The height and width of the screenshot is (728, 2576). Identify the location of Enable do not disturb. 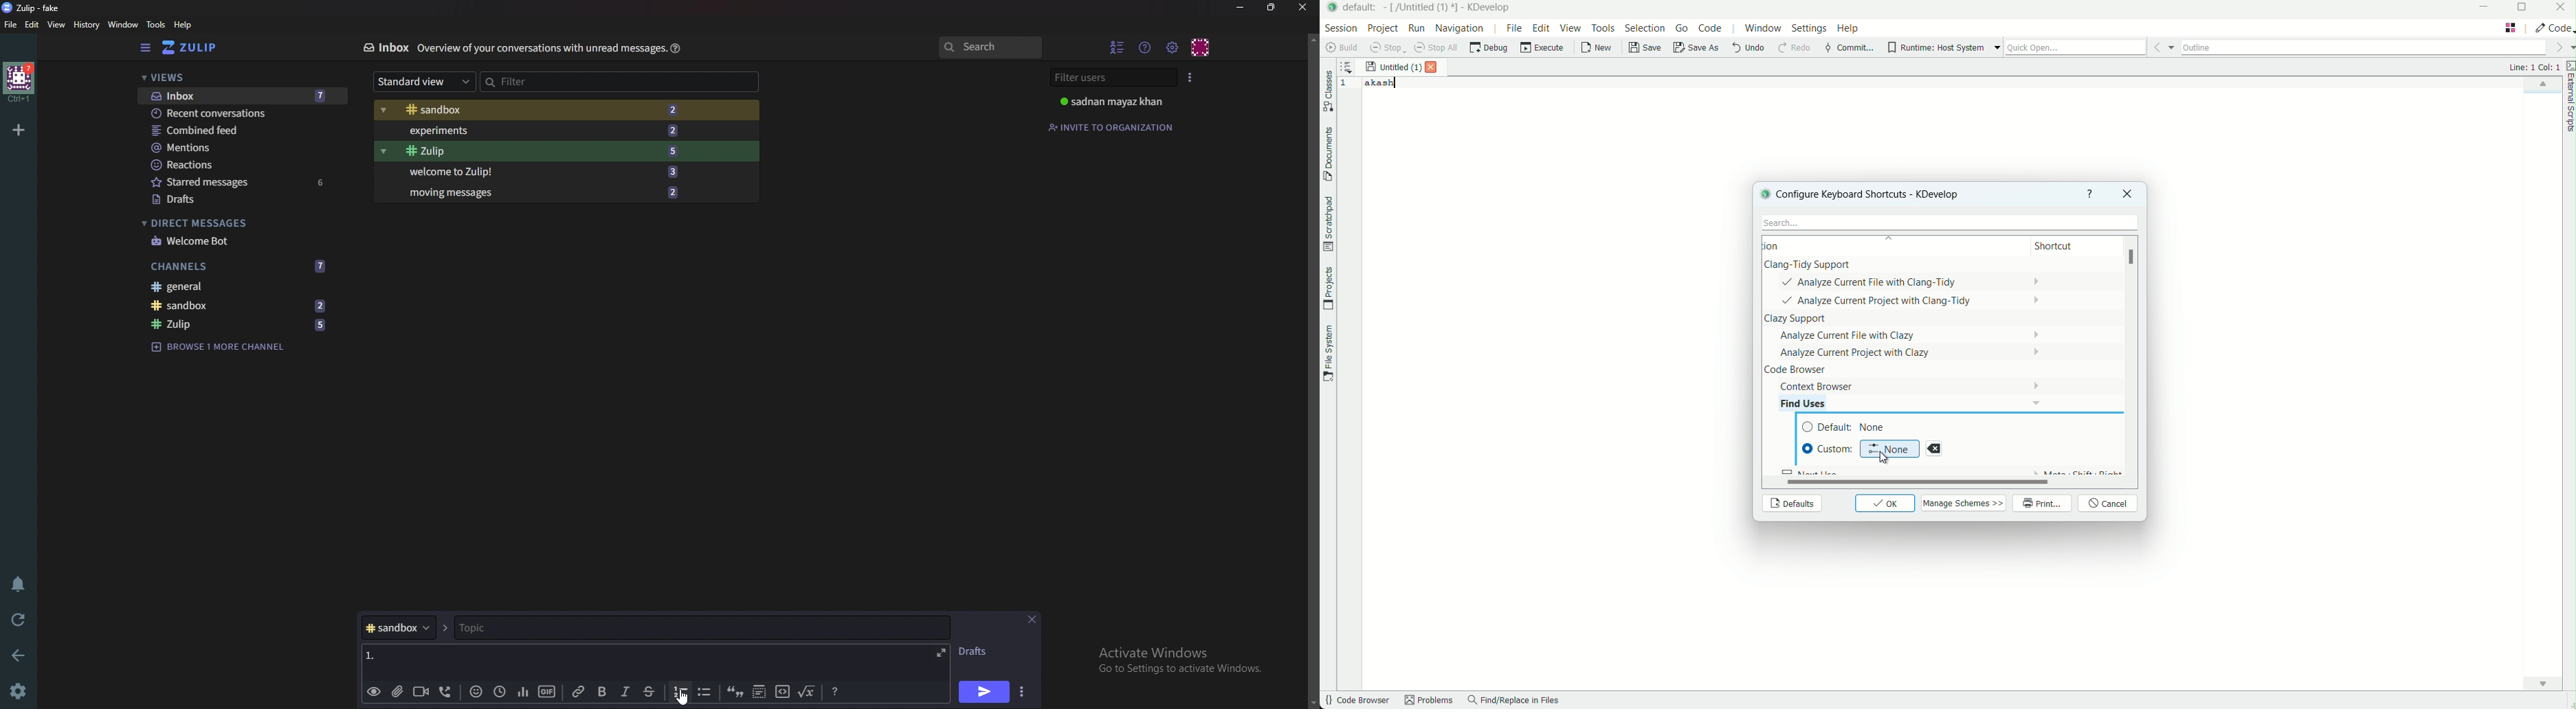
(16, 585).